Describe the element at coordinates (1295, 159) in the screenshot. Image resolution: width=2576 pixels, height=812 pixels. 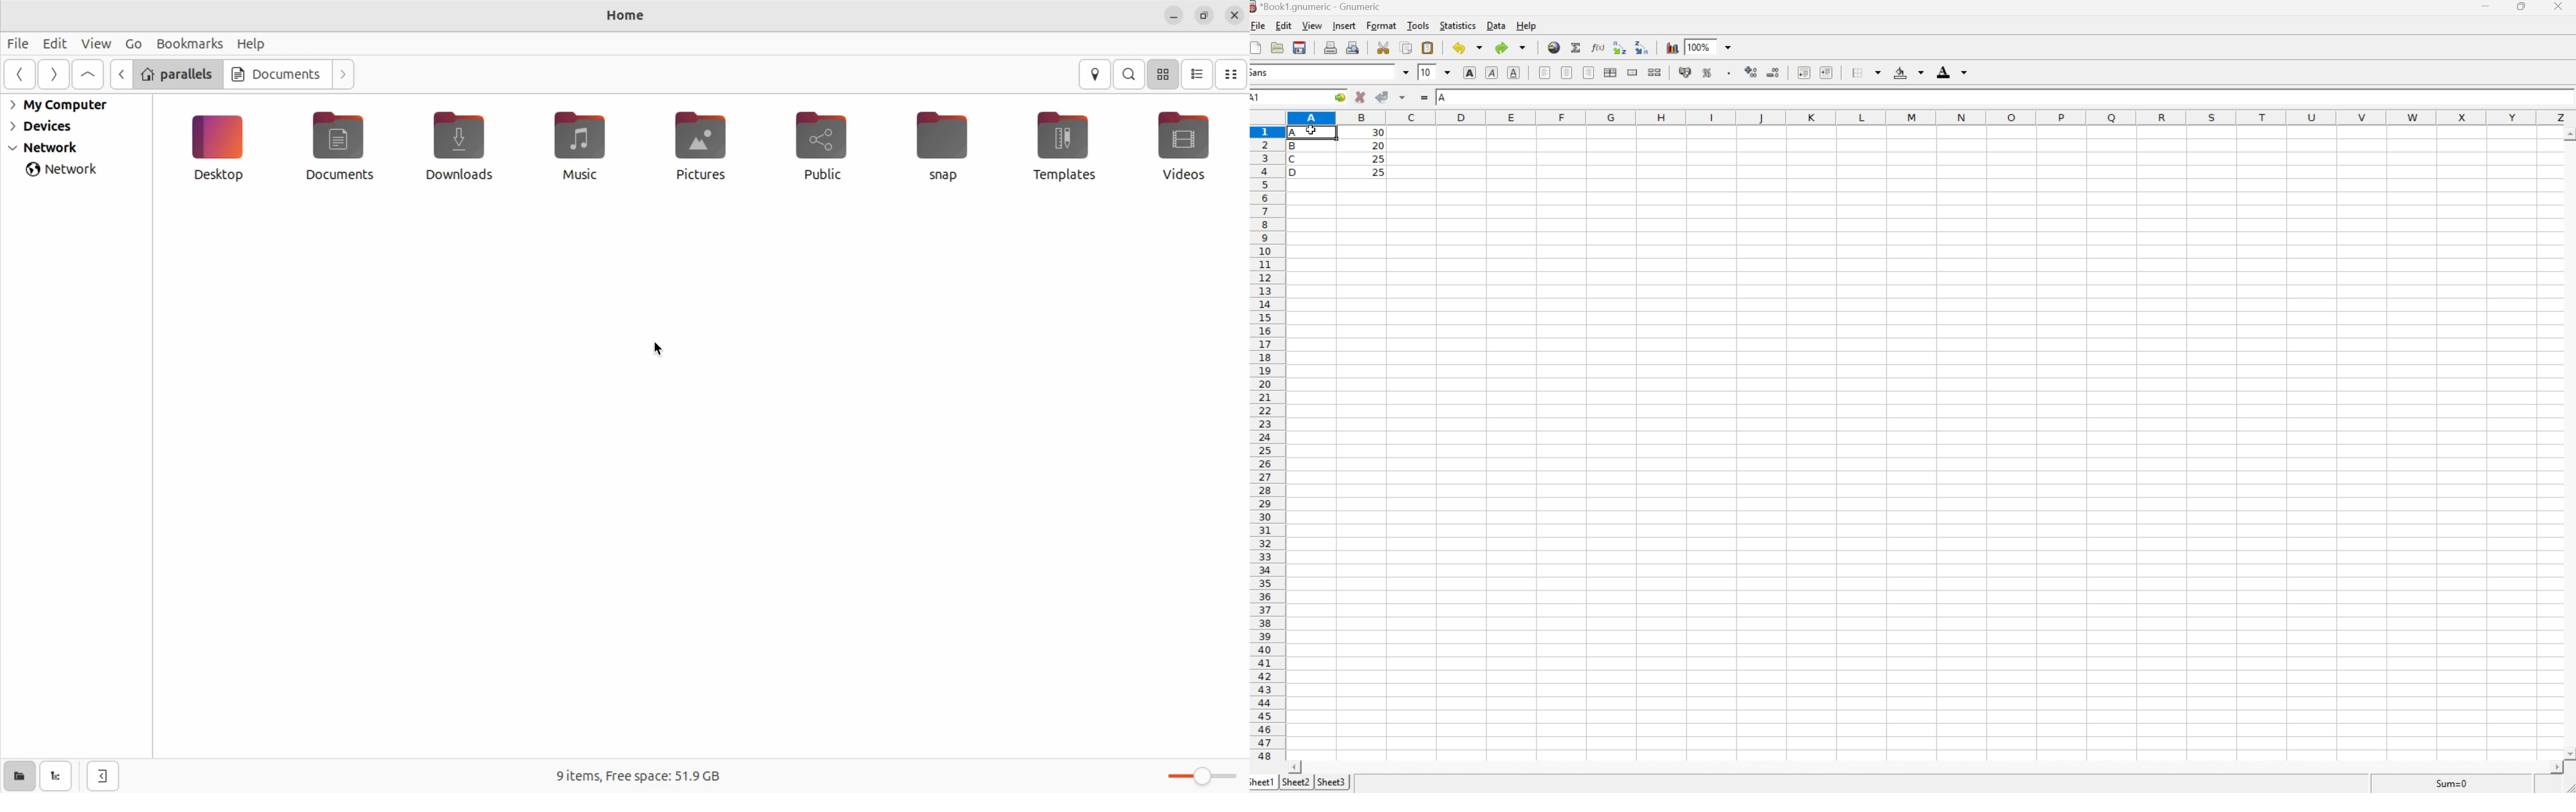
I see `C` at that location.